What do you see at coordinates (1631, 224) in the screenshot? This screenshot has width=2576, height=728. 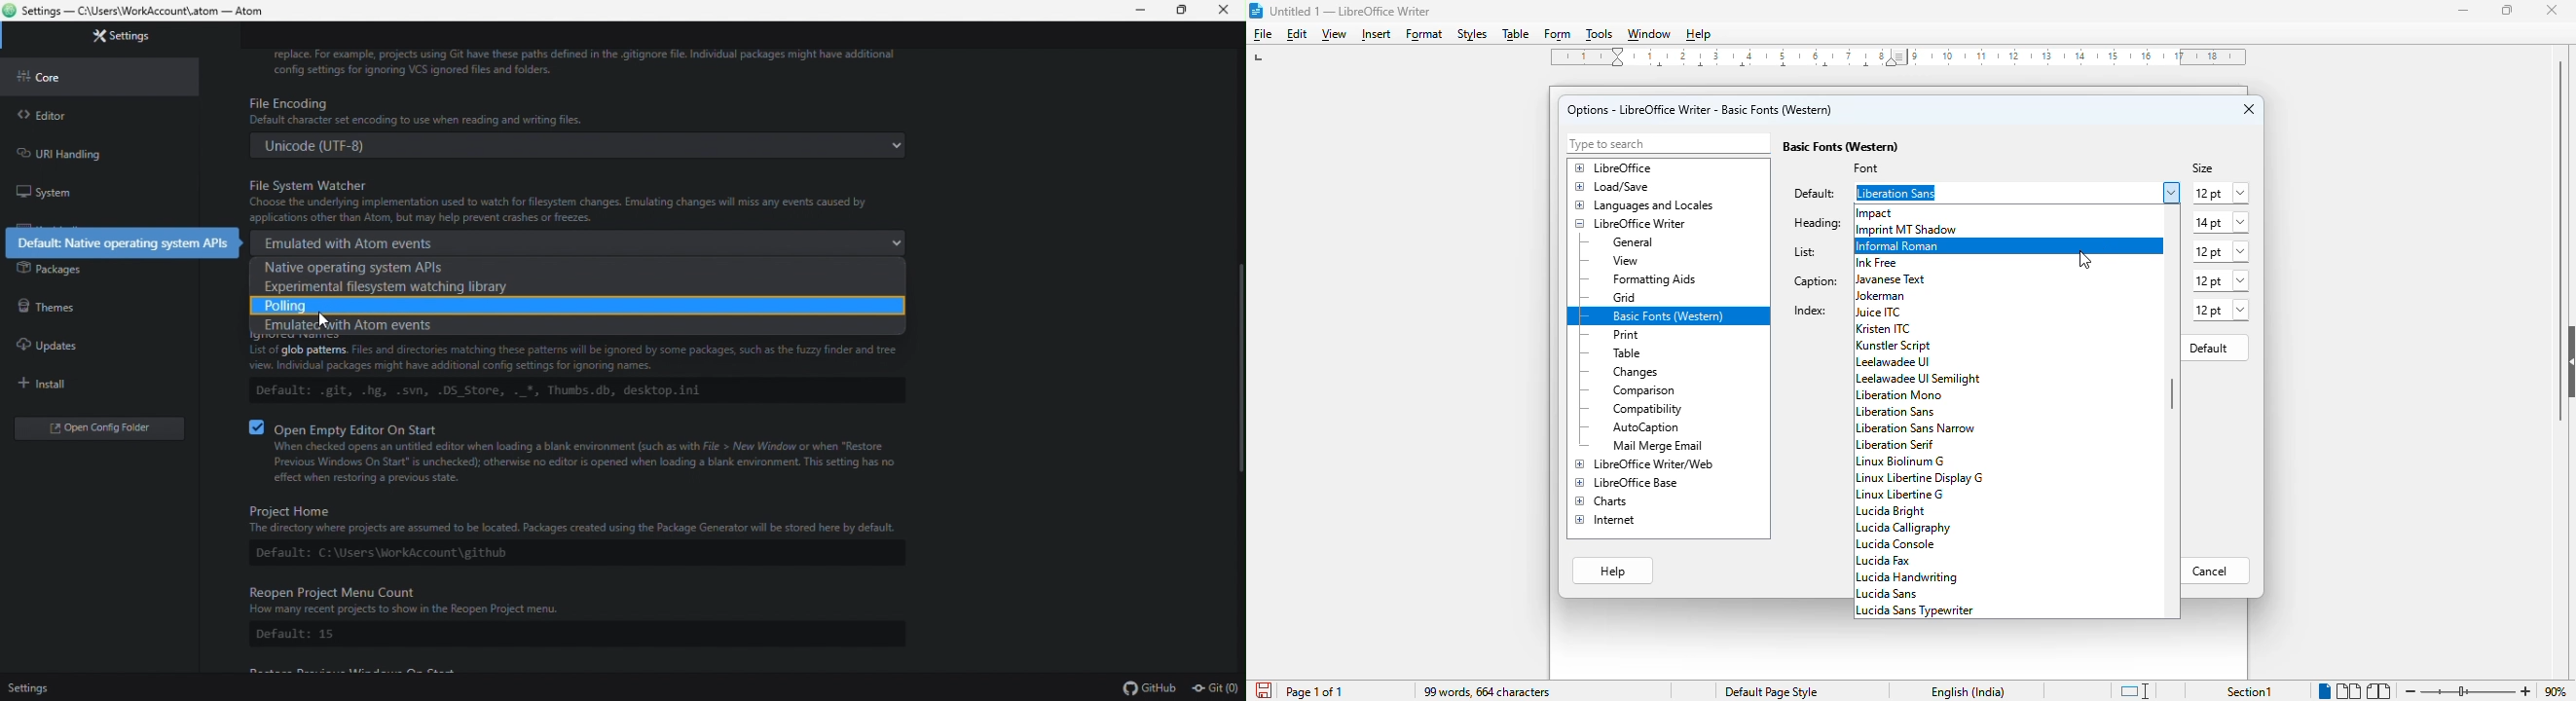 I see `LibreOffice Writer` at bounding box center [1631, 224].